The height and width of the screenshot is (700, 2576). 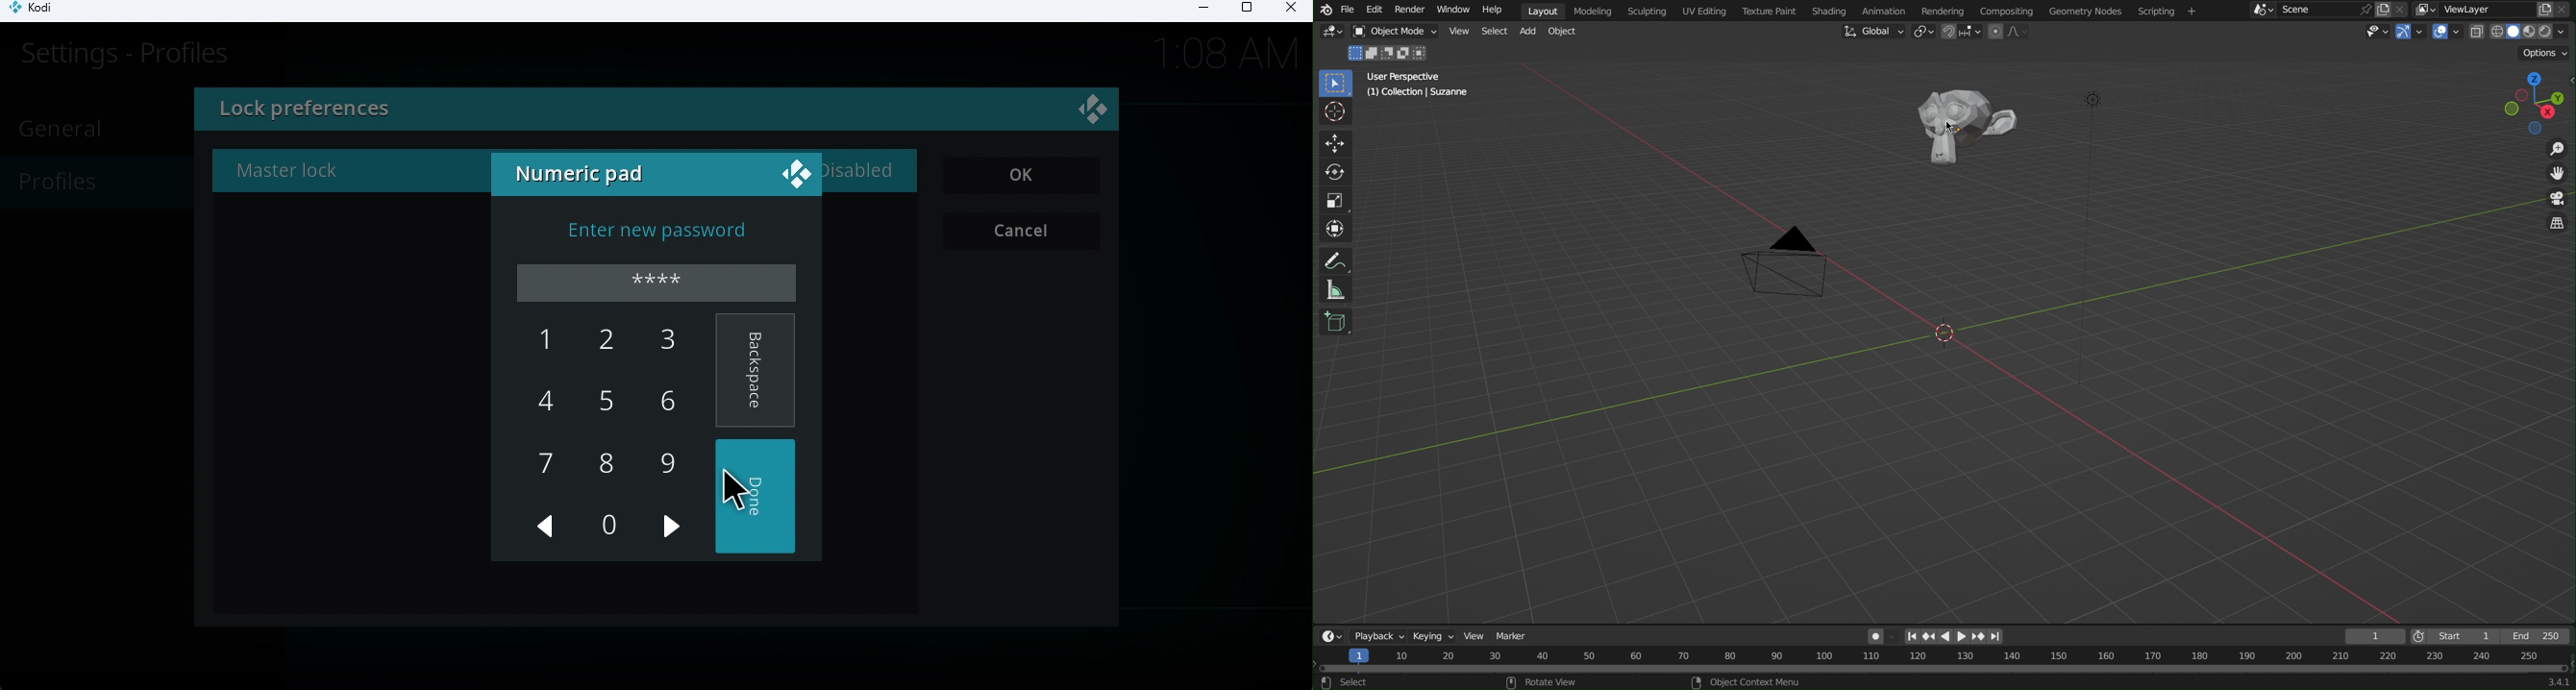 I want to click on Annotate, so click(x=1337, y=260).